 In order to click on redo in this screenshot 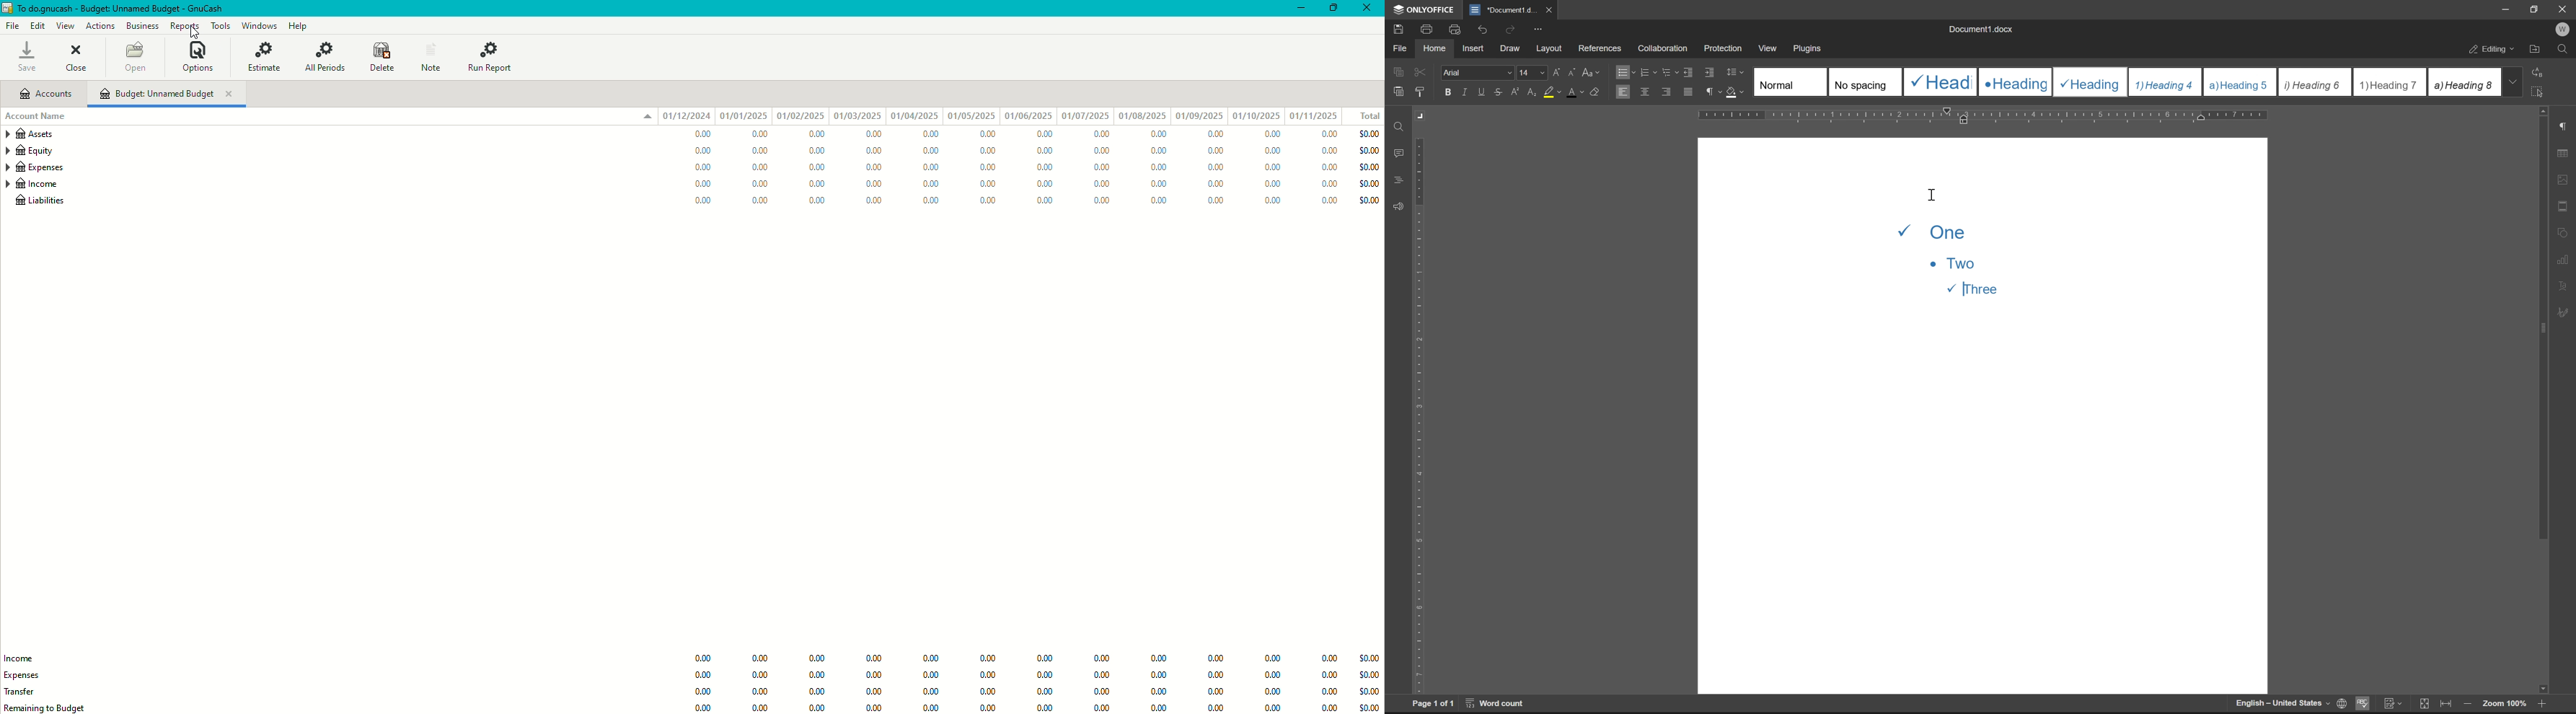, I will do `click(1512, 29)`.